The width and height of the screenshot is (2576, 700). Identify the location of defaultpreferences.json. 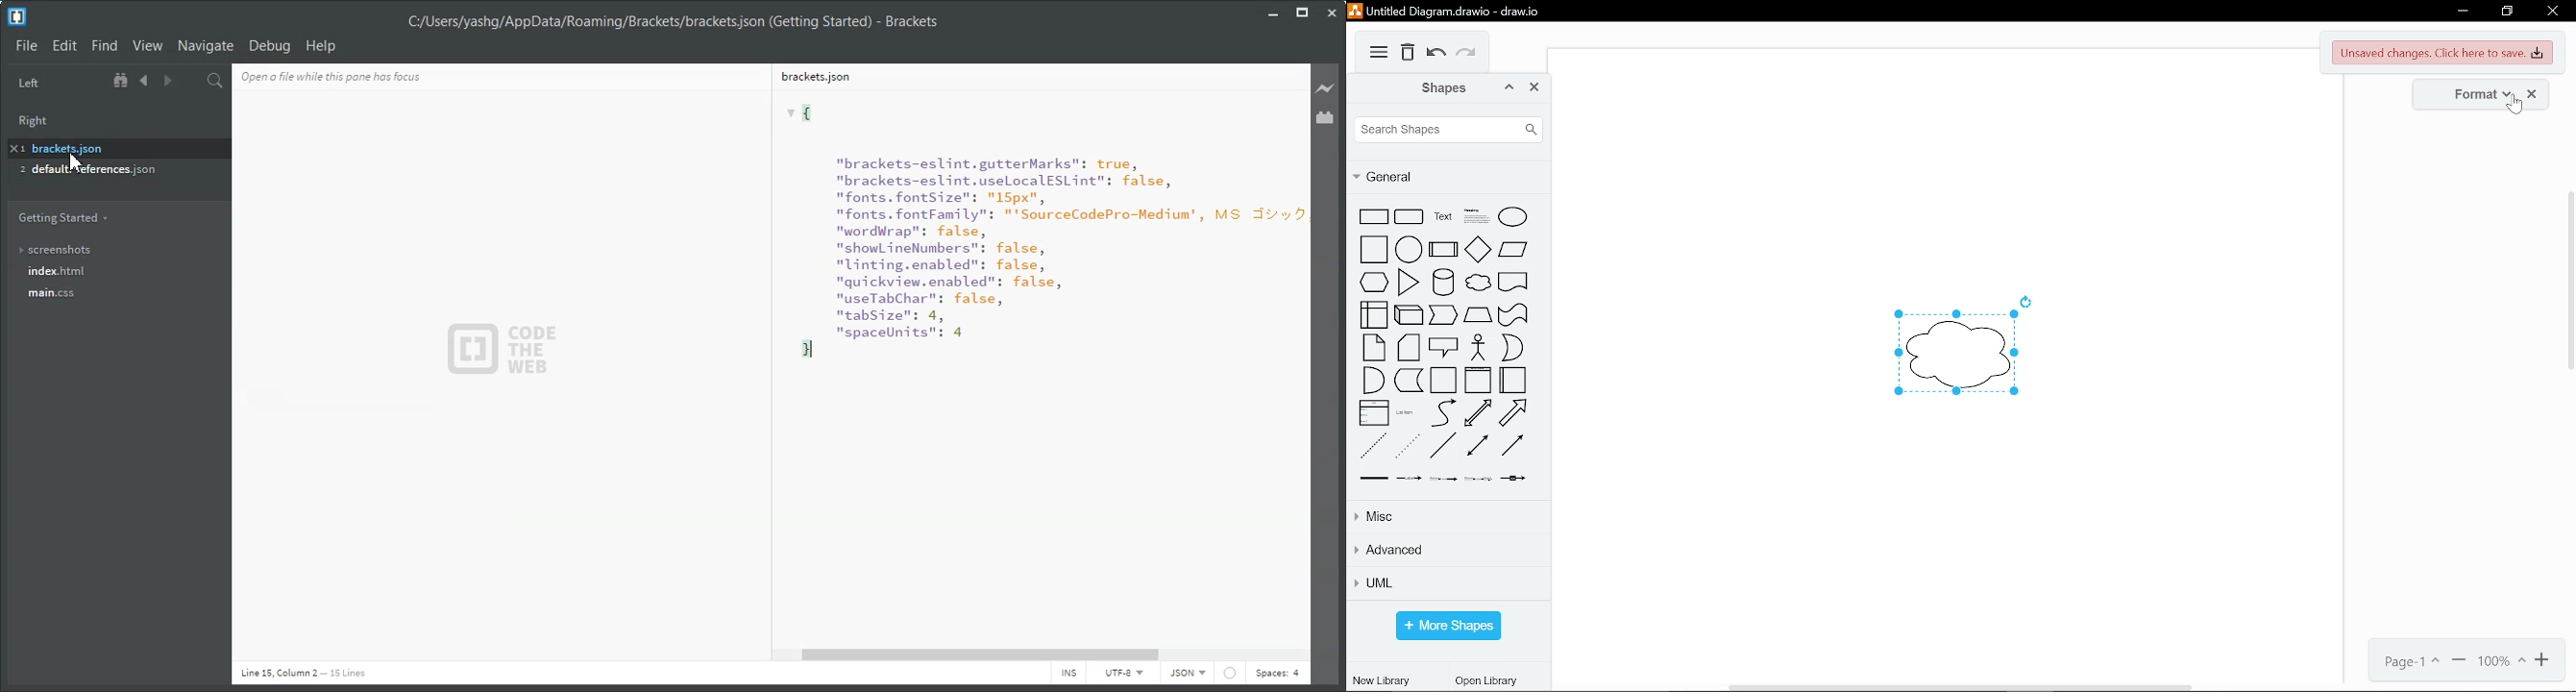
(107, 171).